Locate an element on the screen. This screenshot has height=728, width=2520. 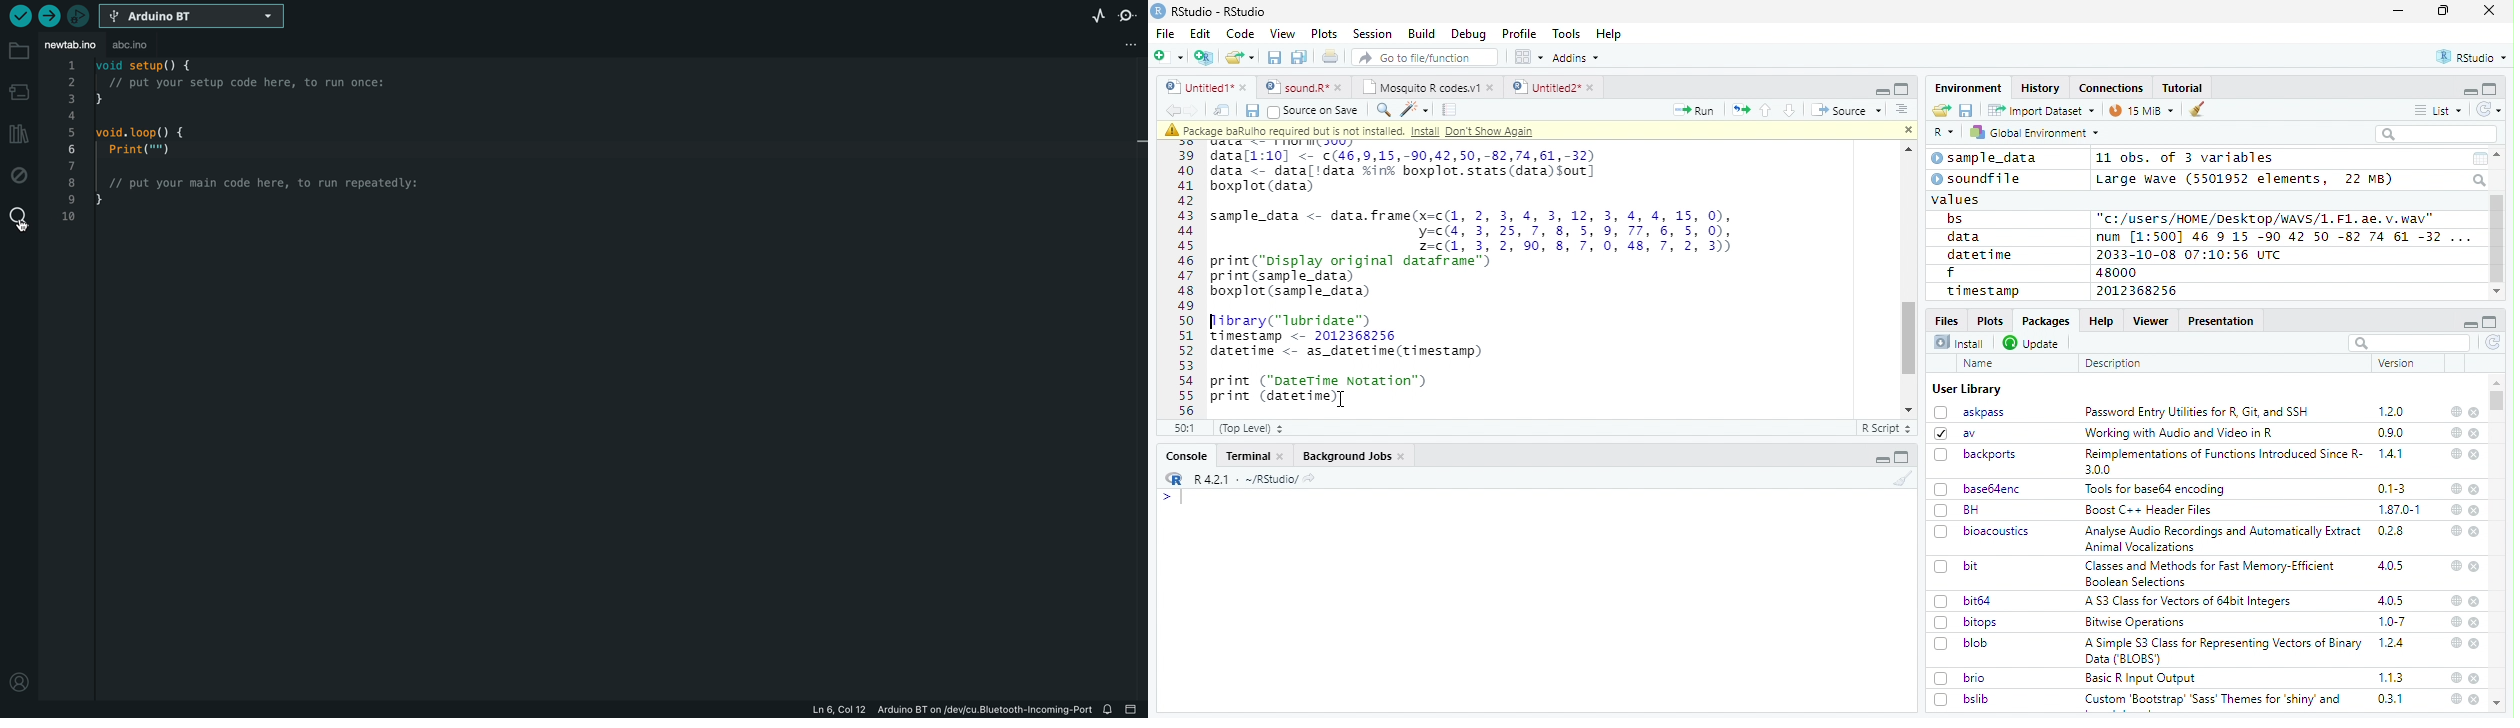
open an existing file is located at coordinates (1239, 58).